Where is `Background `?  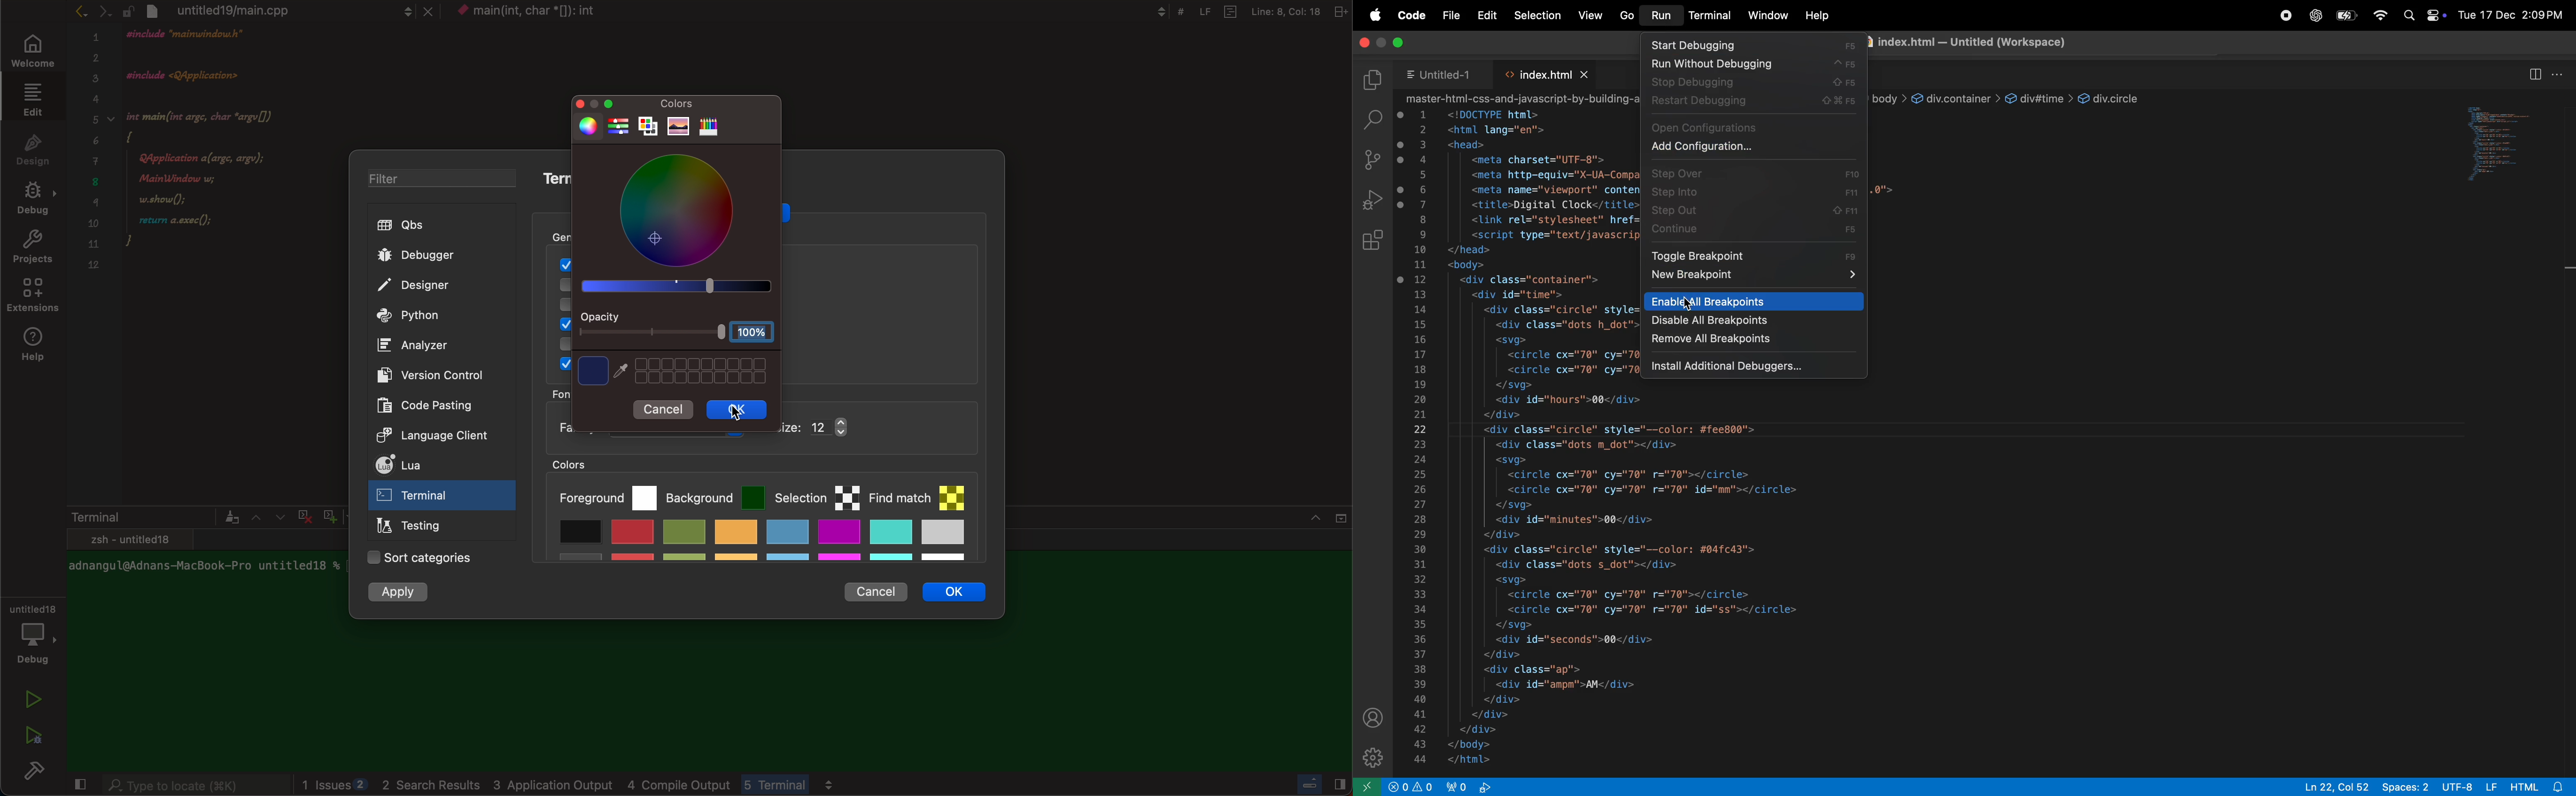 Background  is located at coordinates (715, 495).